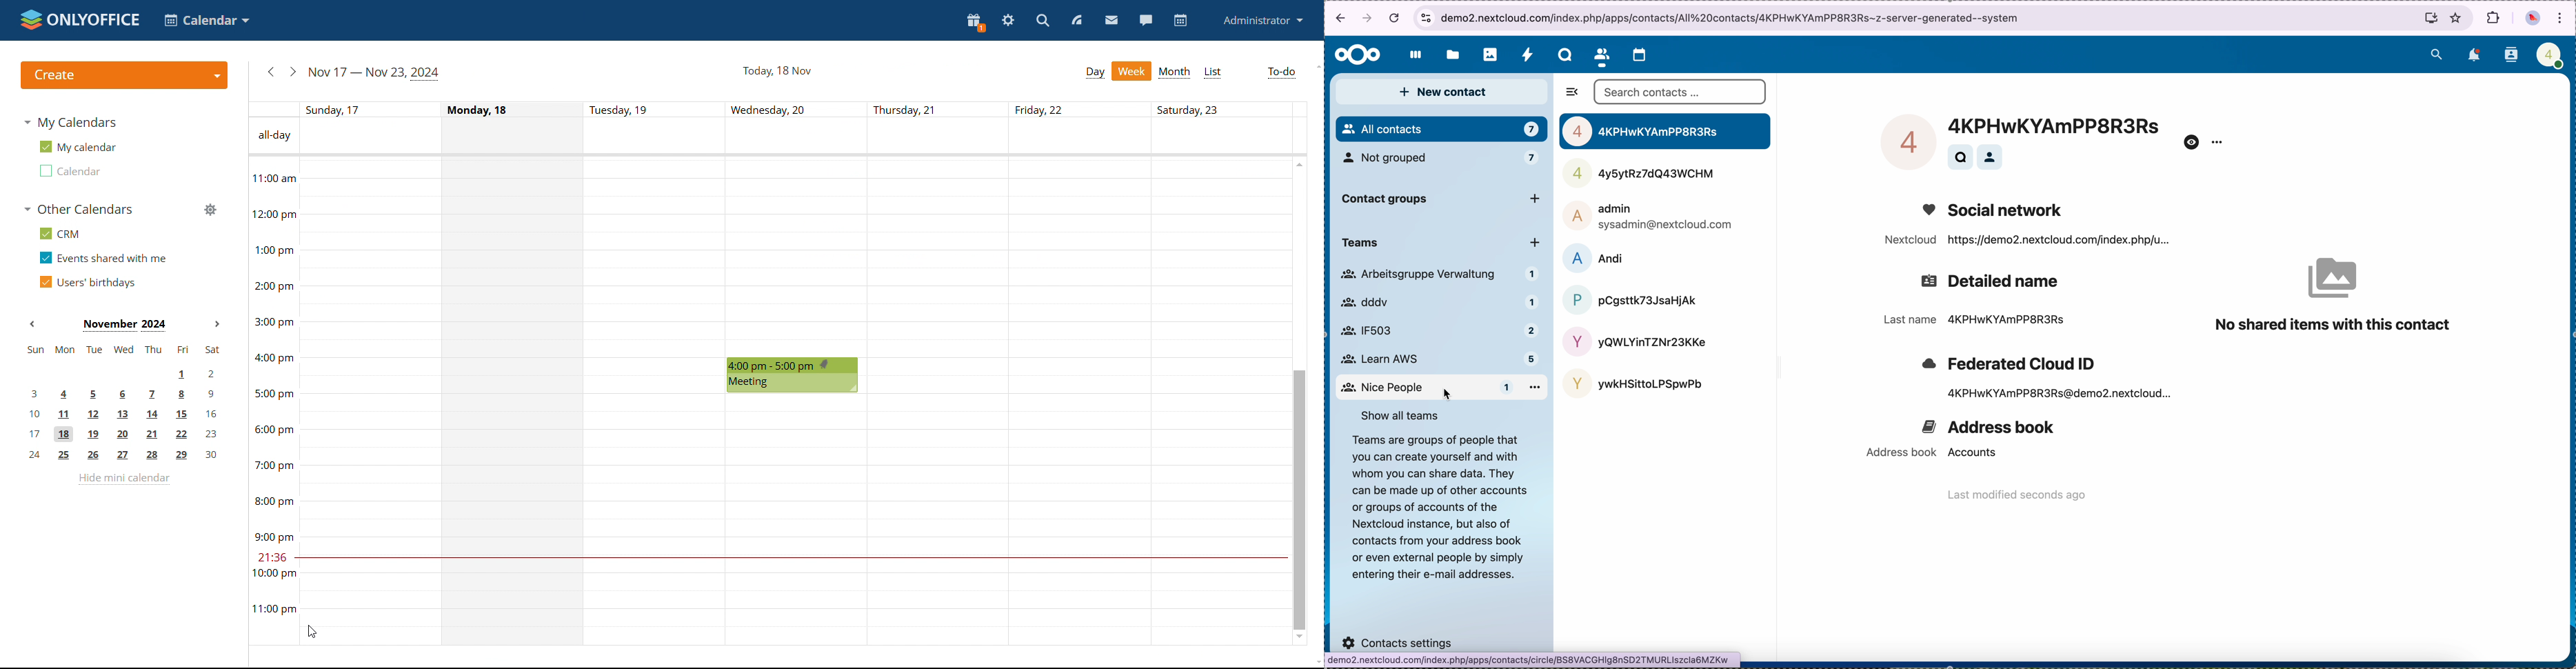 This screenshot has height=672, width=2576. I want to click on navigate back, so click(1338, 18).